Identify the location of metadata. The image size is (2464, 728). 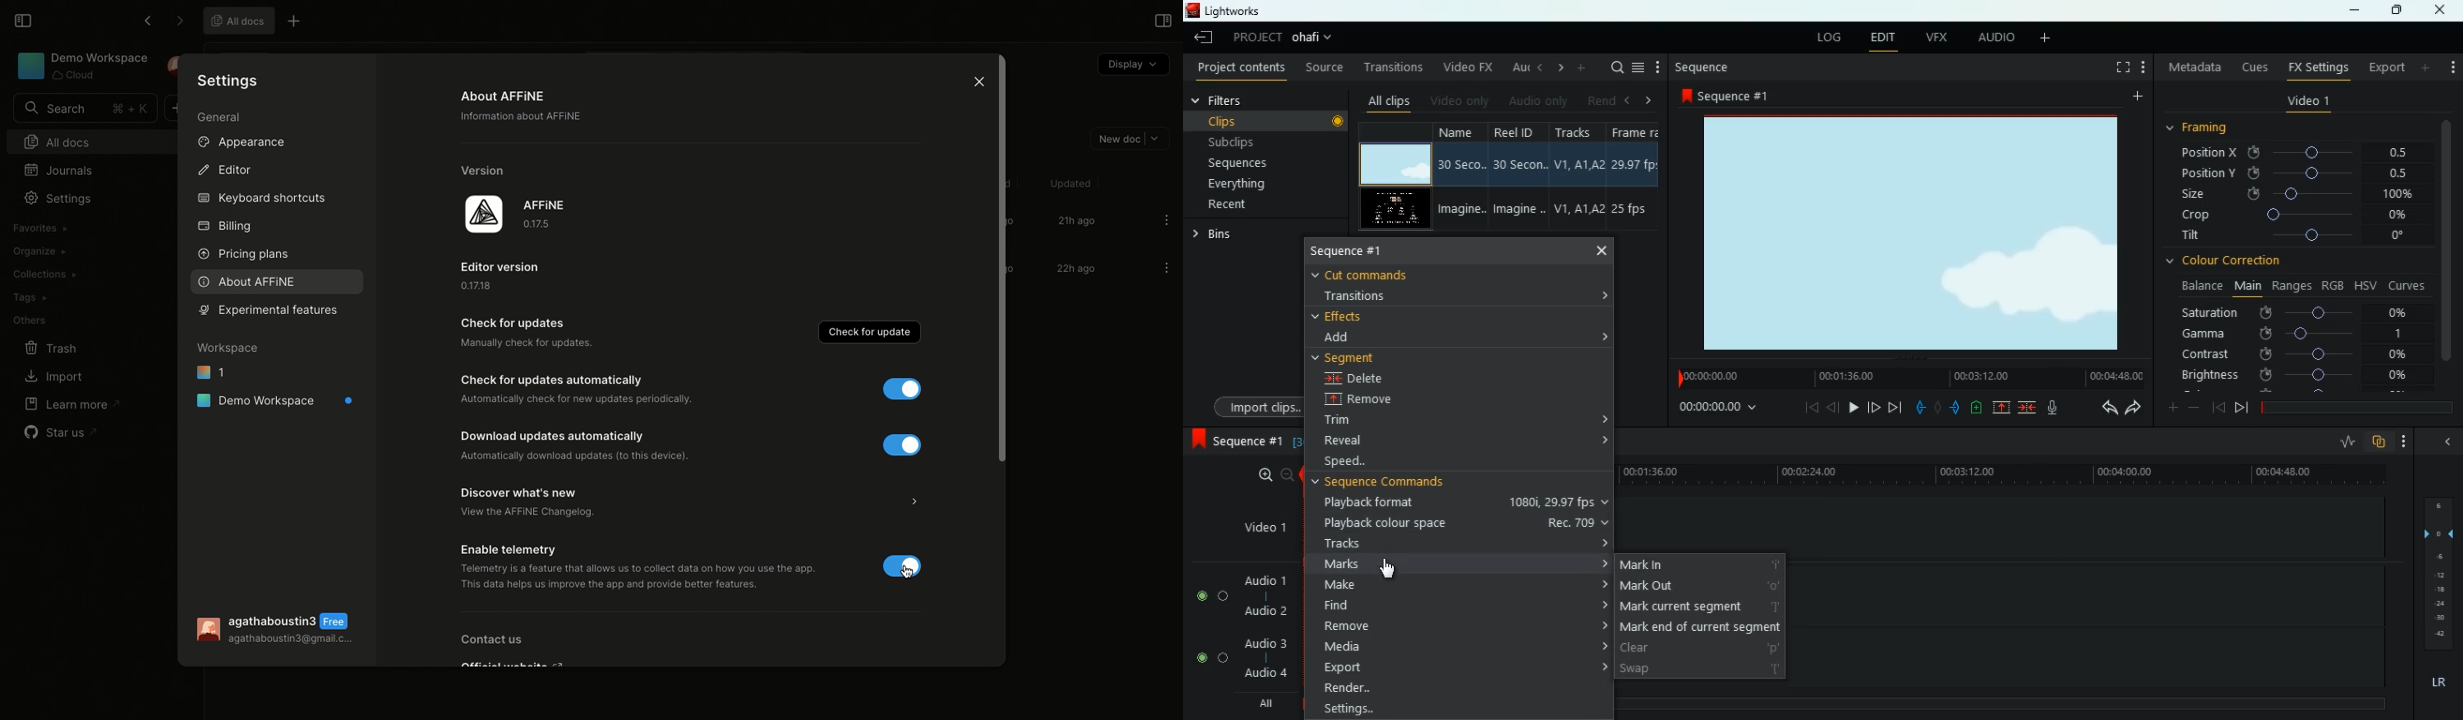
(2191, 65).